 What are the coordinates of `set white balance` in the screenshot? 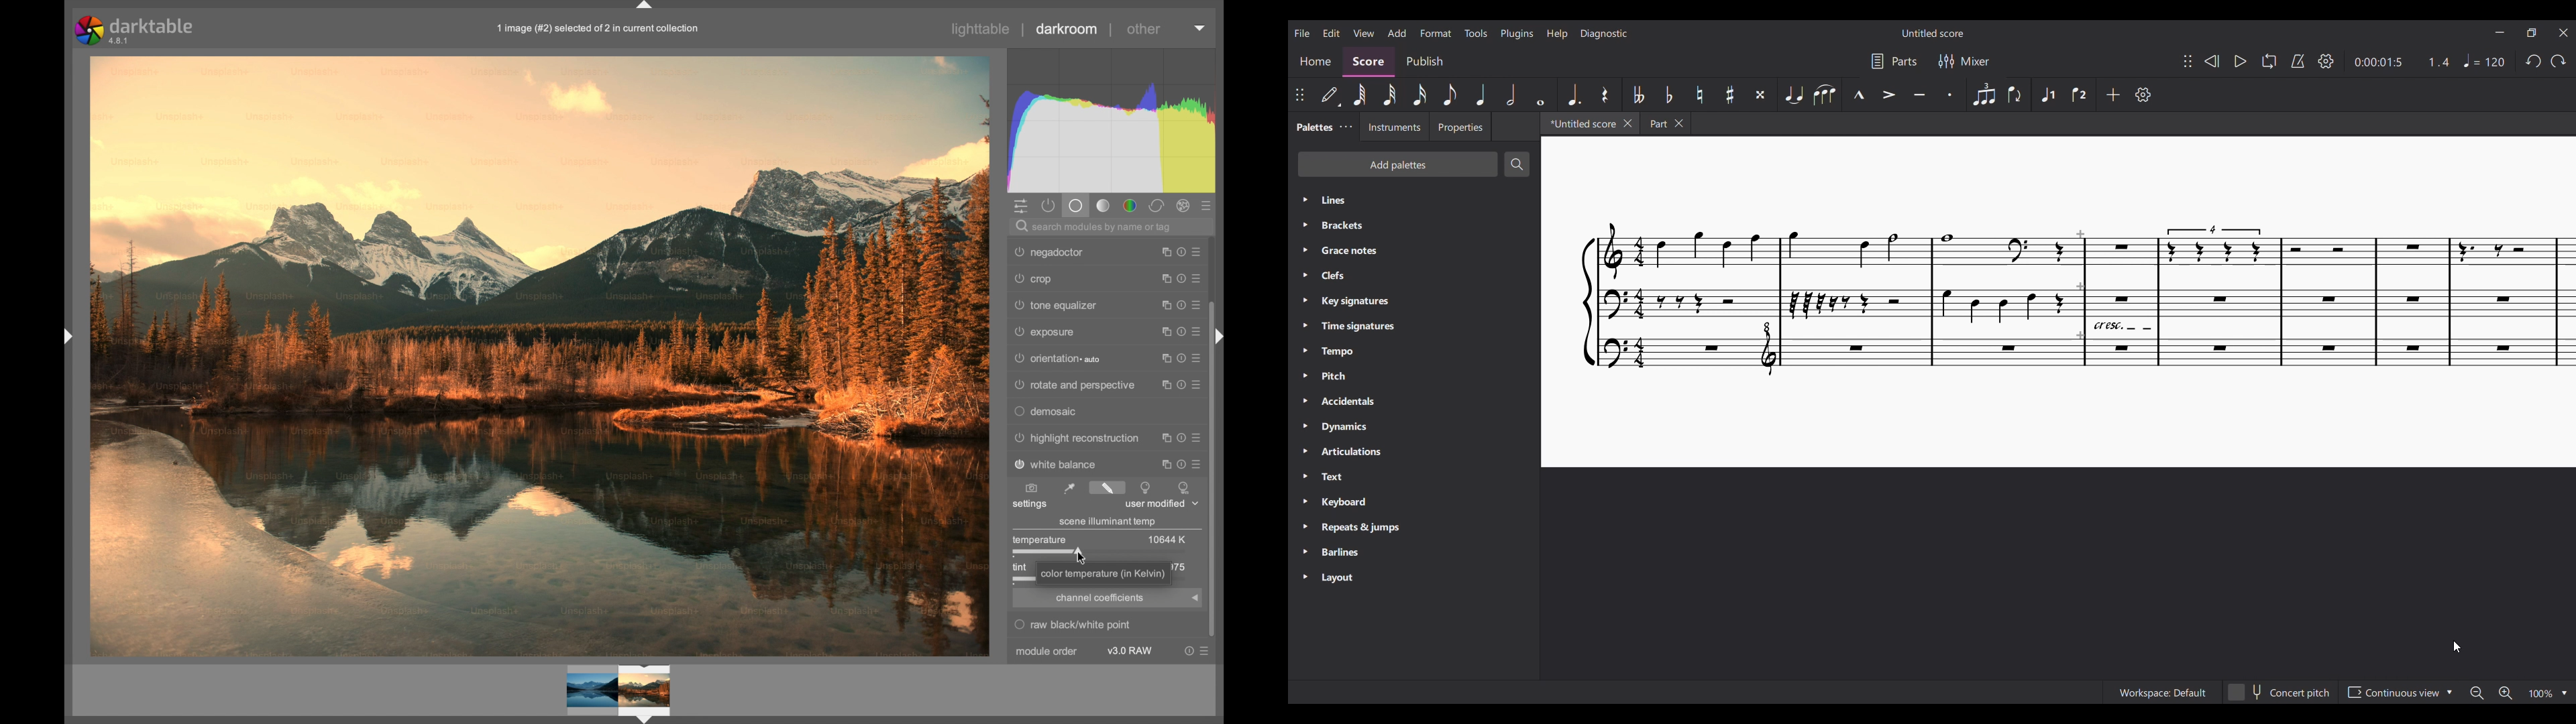 It's located at (1147, 488).